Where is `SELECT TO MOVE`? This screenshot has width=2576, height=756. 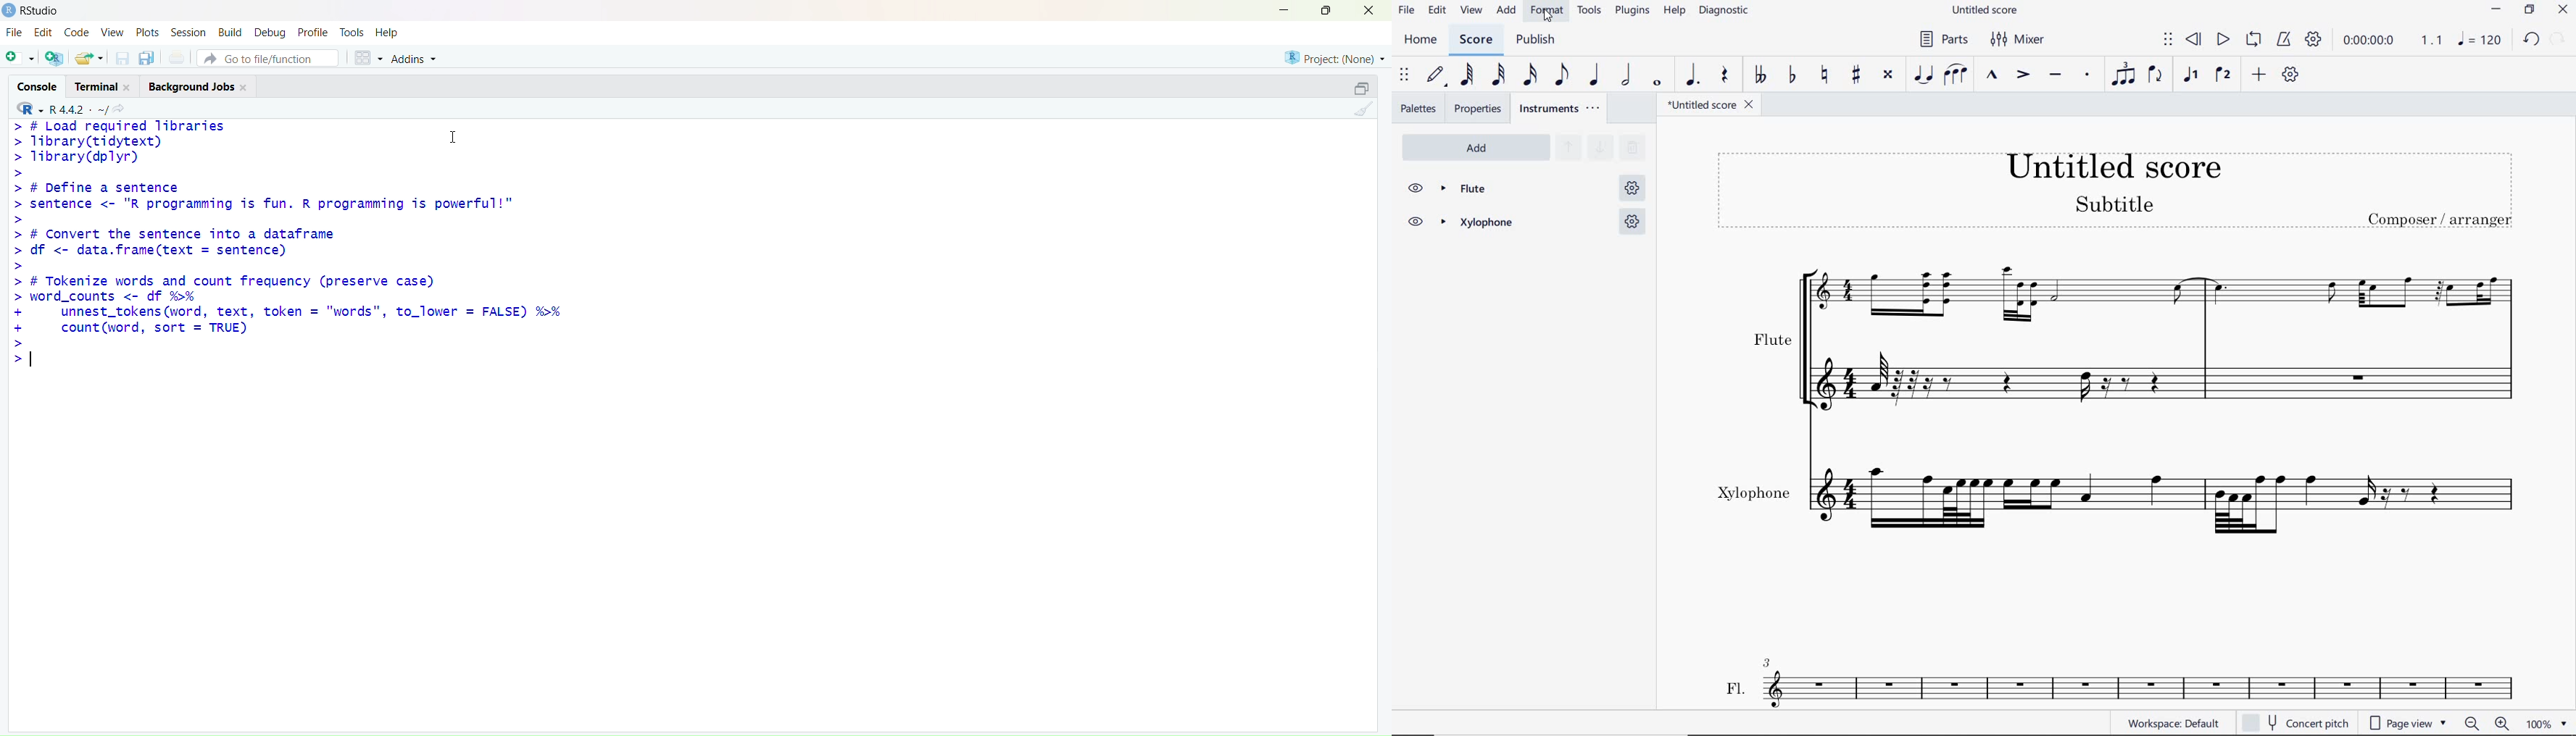
SELECT TO MOVE is located at coordinates (1404, 75).